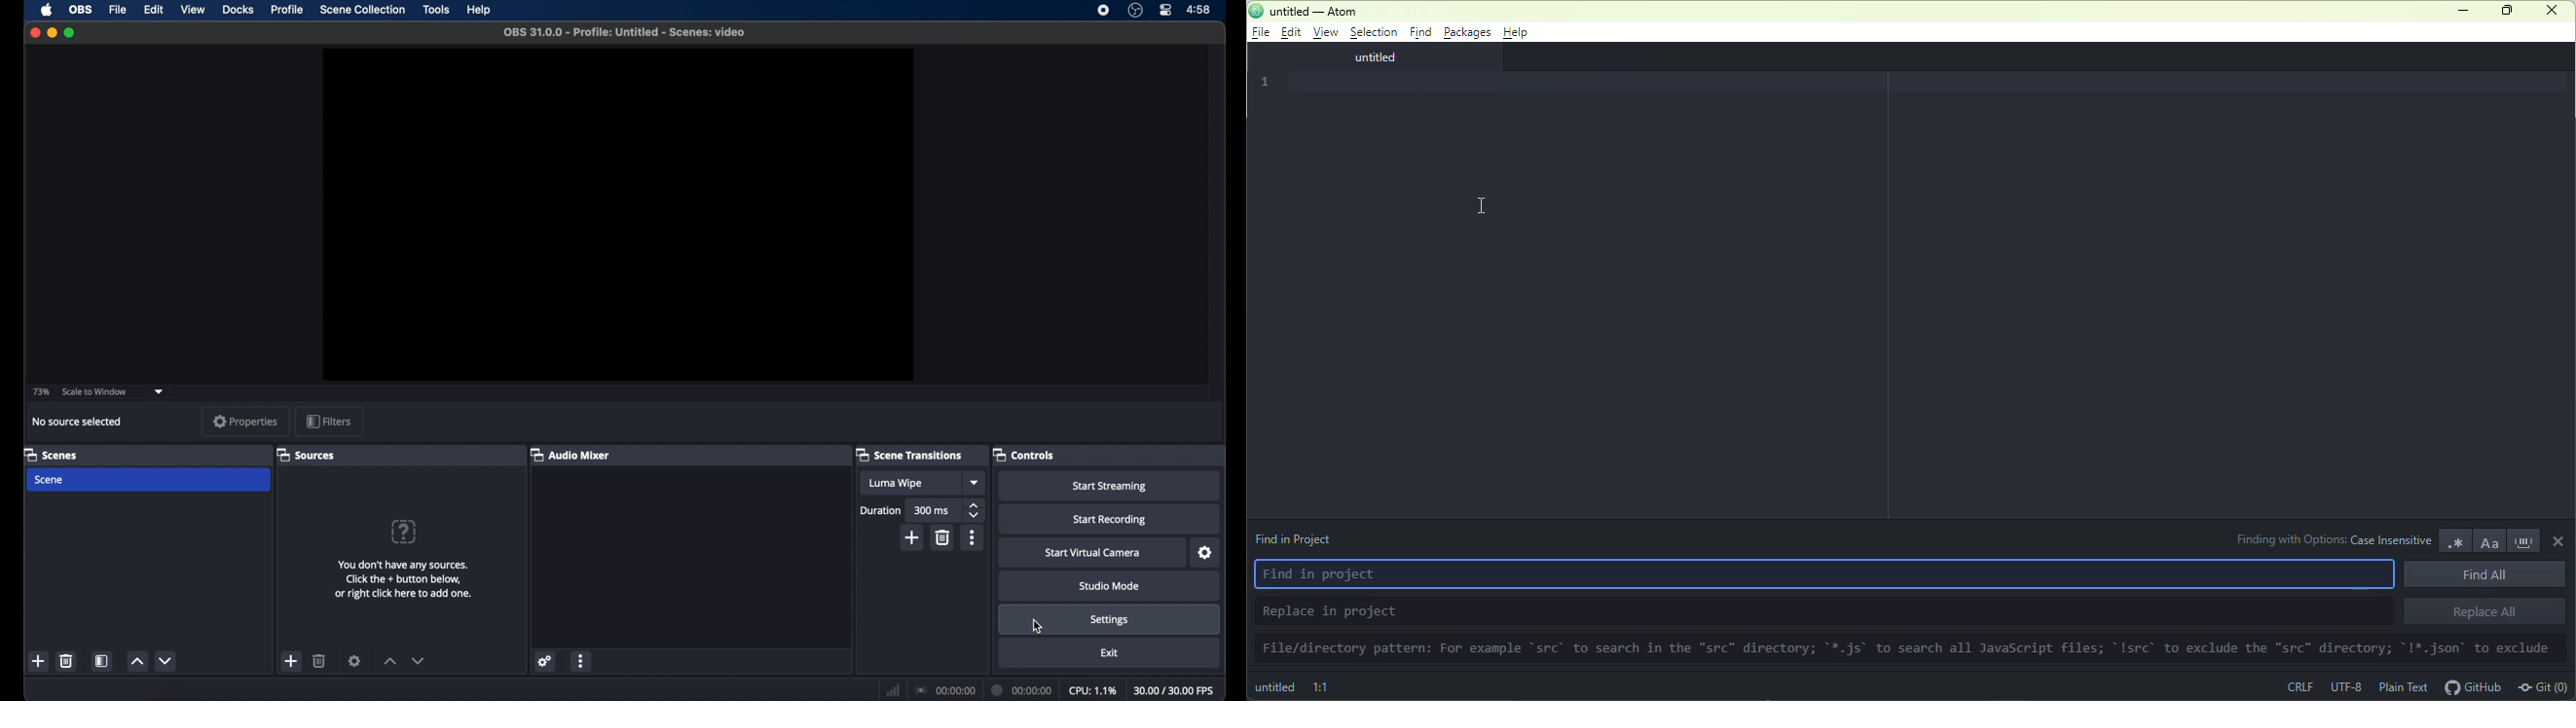 Image resolution: width=2576 pixels, height=728 pixels. I want to click on obs, so click(79, 10).